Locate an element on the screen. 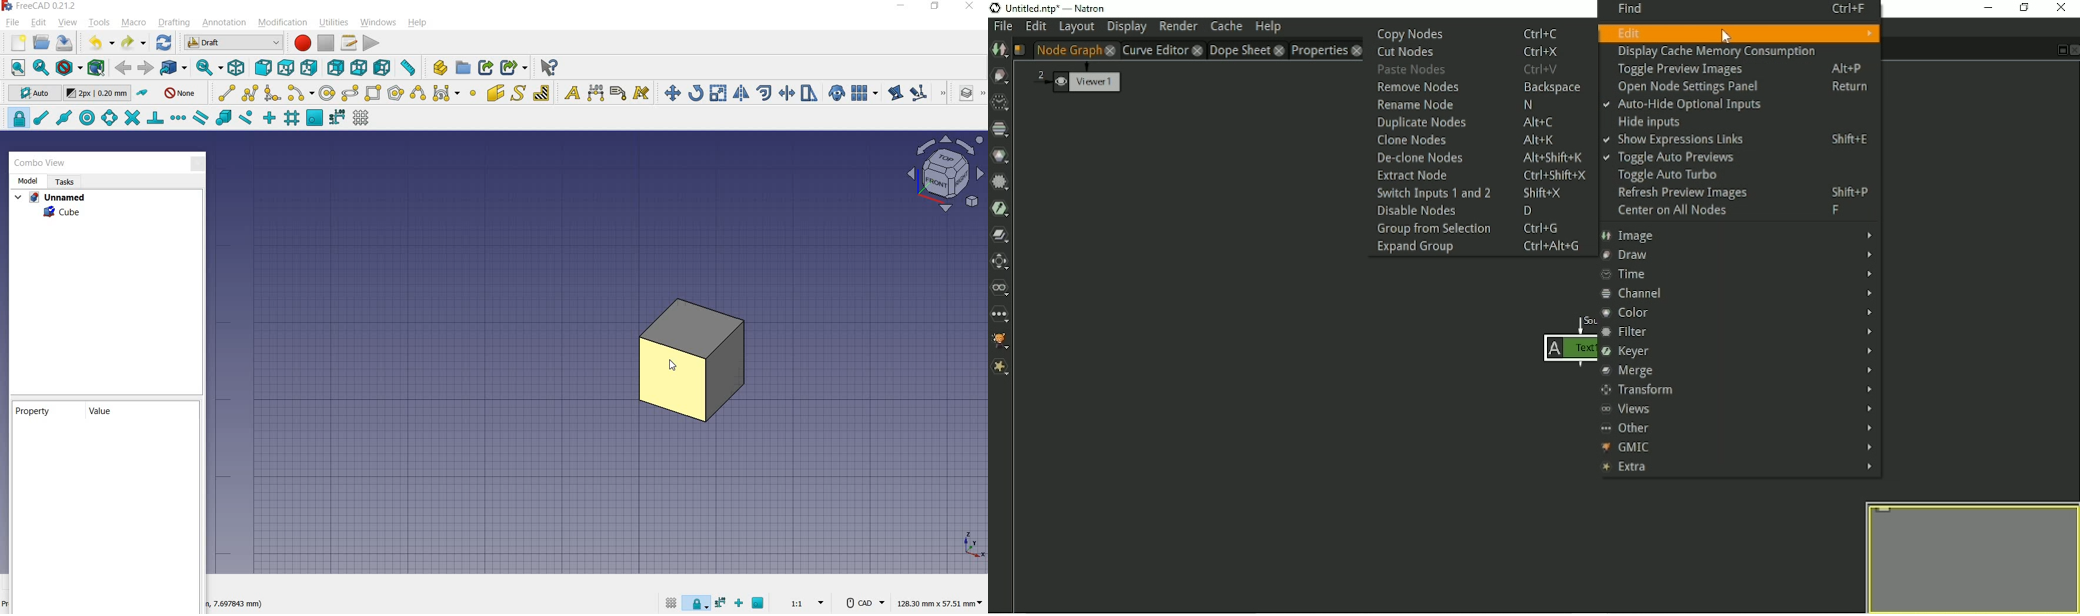 The width and height of the screenshot is (2100, 616). edit is located at coordinates (39, 22).